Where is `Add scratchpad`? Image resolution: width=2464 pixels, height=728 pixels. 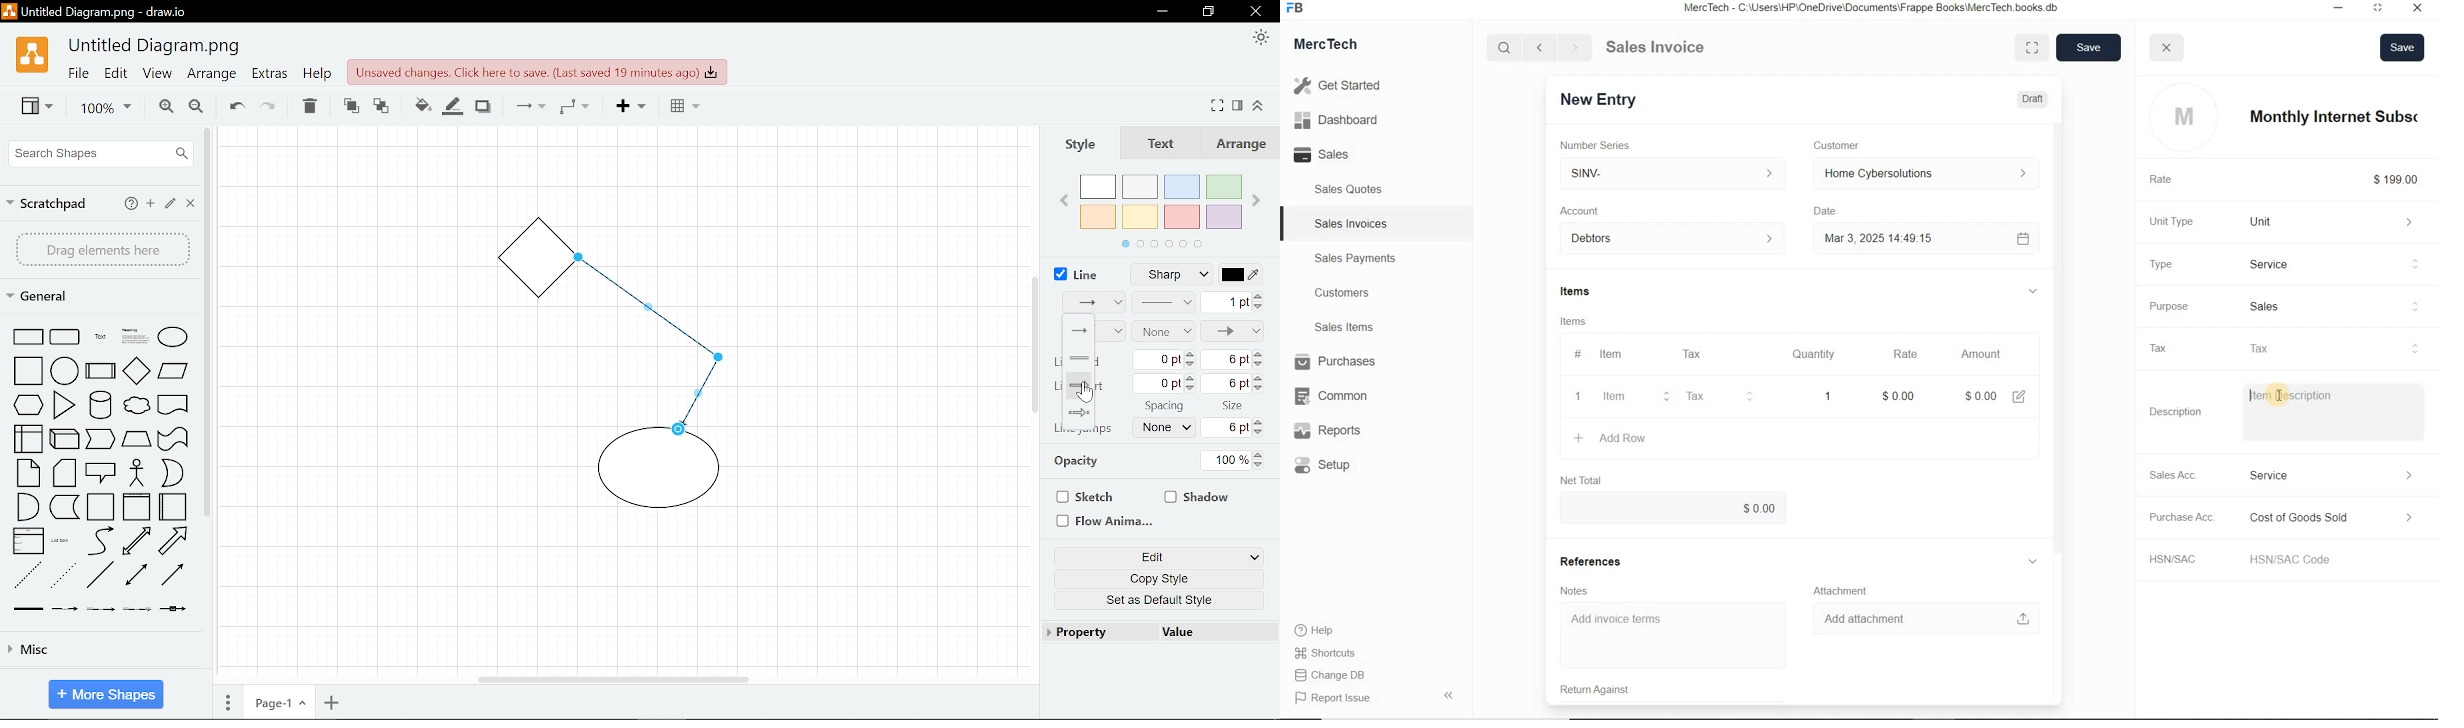
Add scratchpad is located at coordinates (151, 204).